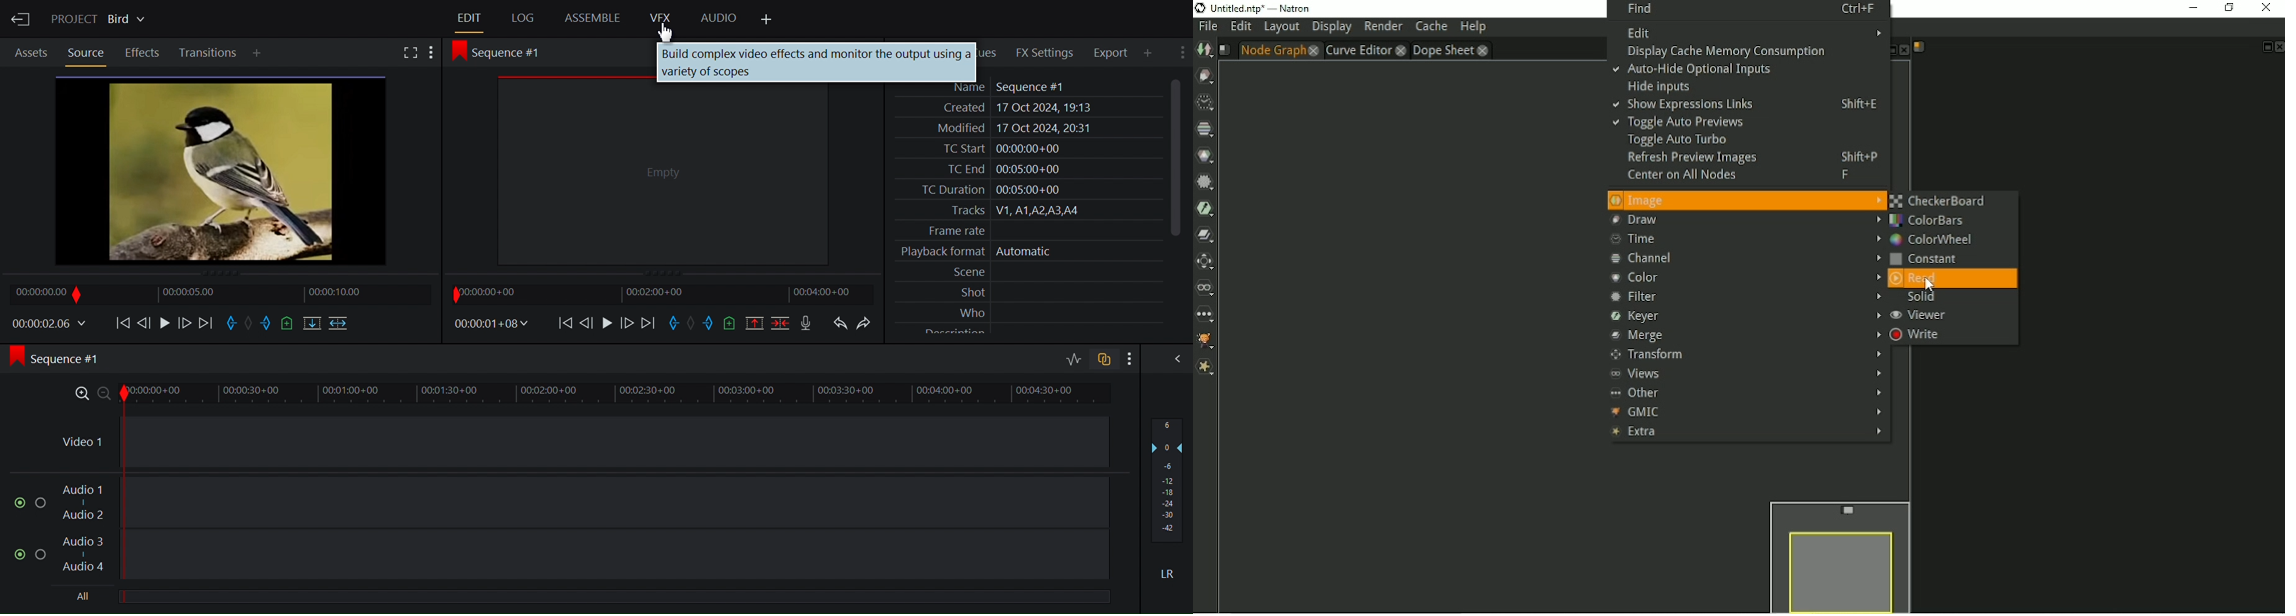 Image resolution: width=2296 pixels, height=616 pixels. Describe the element at coordinates (566, 323) in the screenshot. I see `Move Backwards` at that location.